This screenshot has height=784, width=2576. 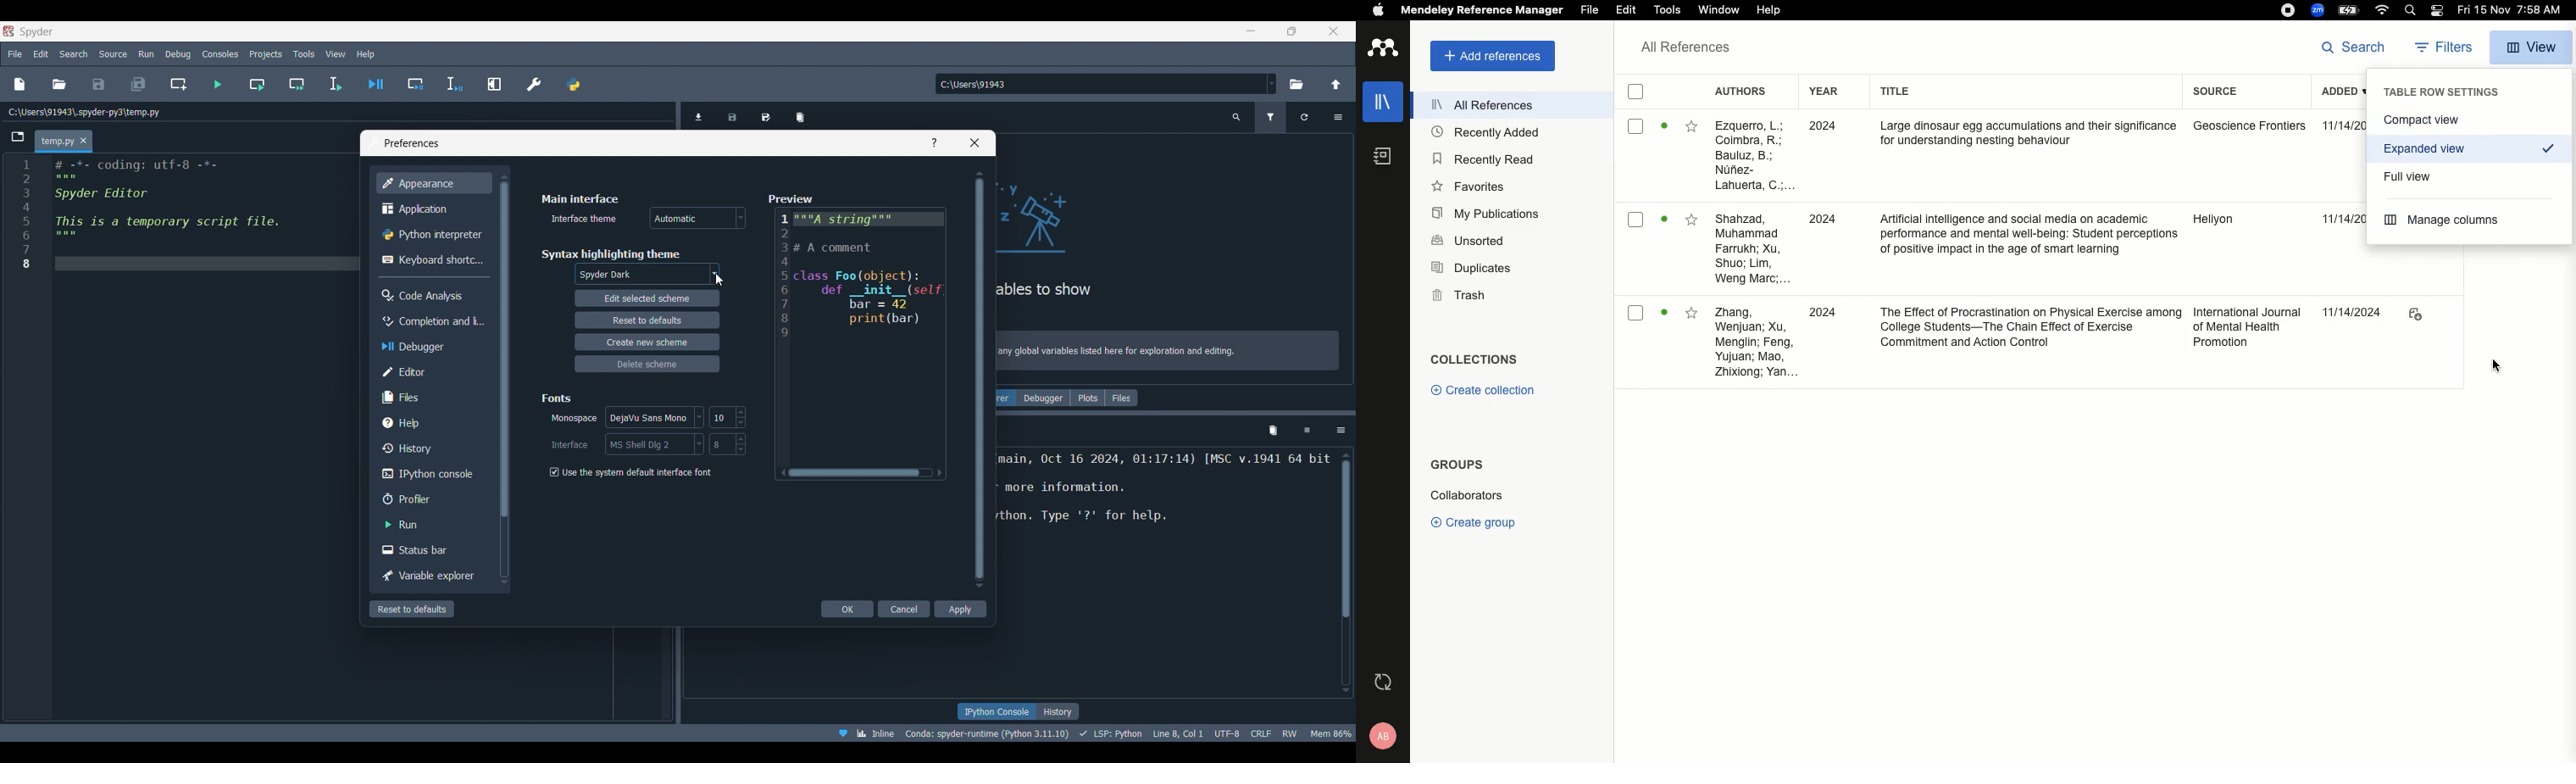 What do you see at coordinates (1272, 83) in the screenshot?
I see `Location options` at bounding box center [1272, 83].